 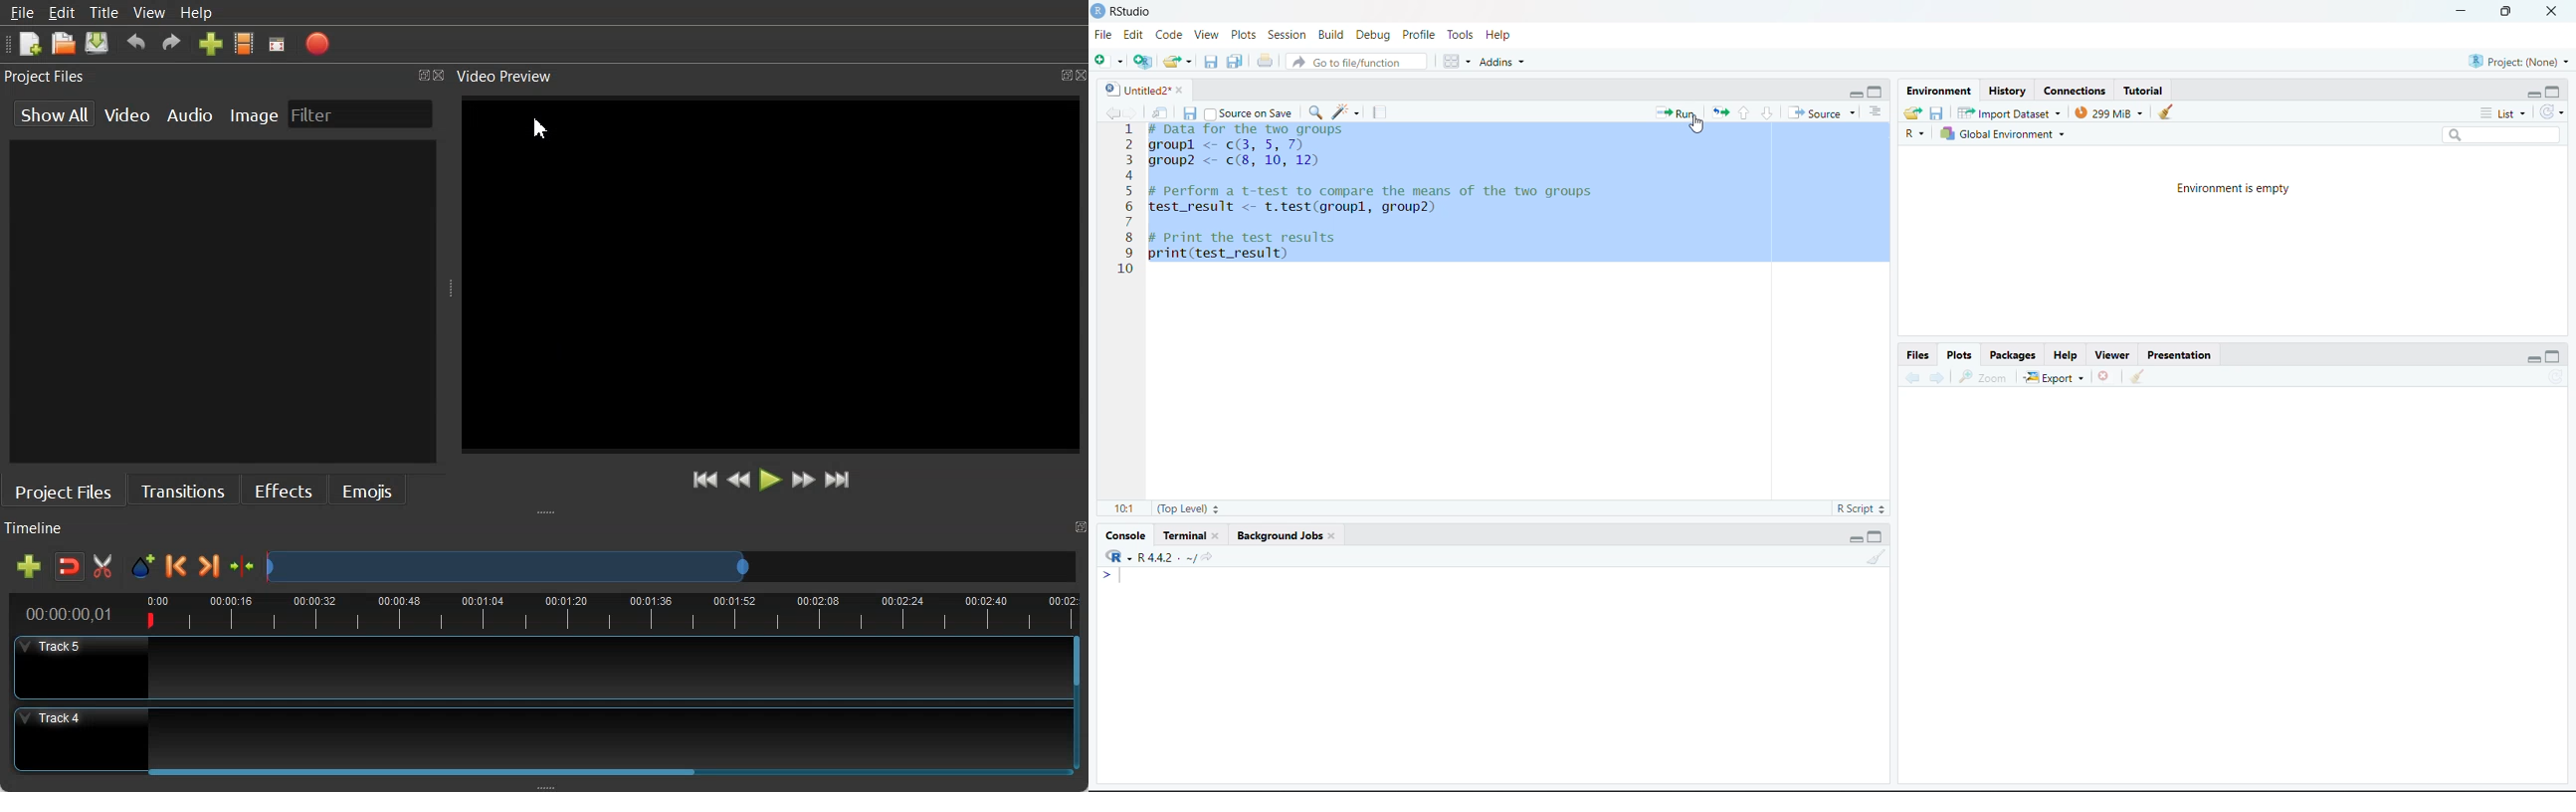 I want to click on Viewer, so click(x=2115, y=353).